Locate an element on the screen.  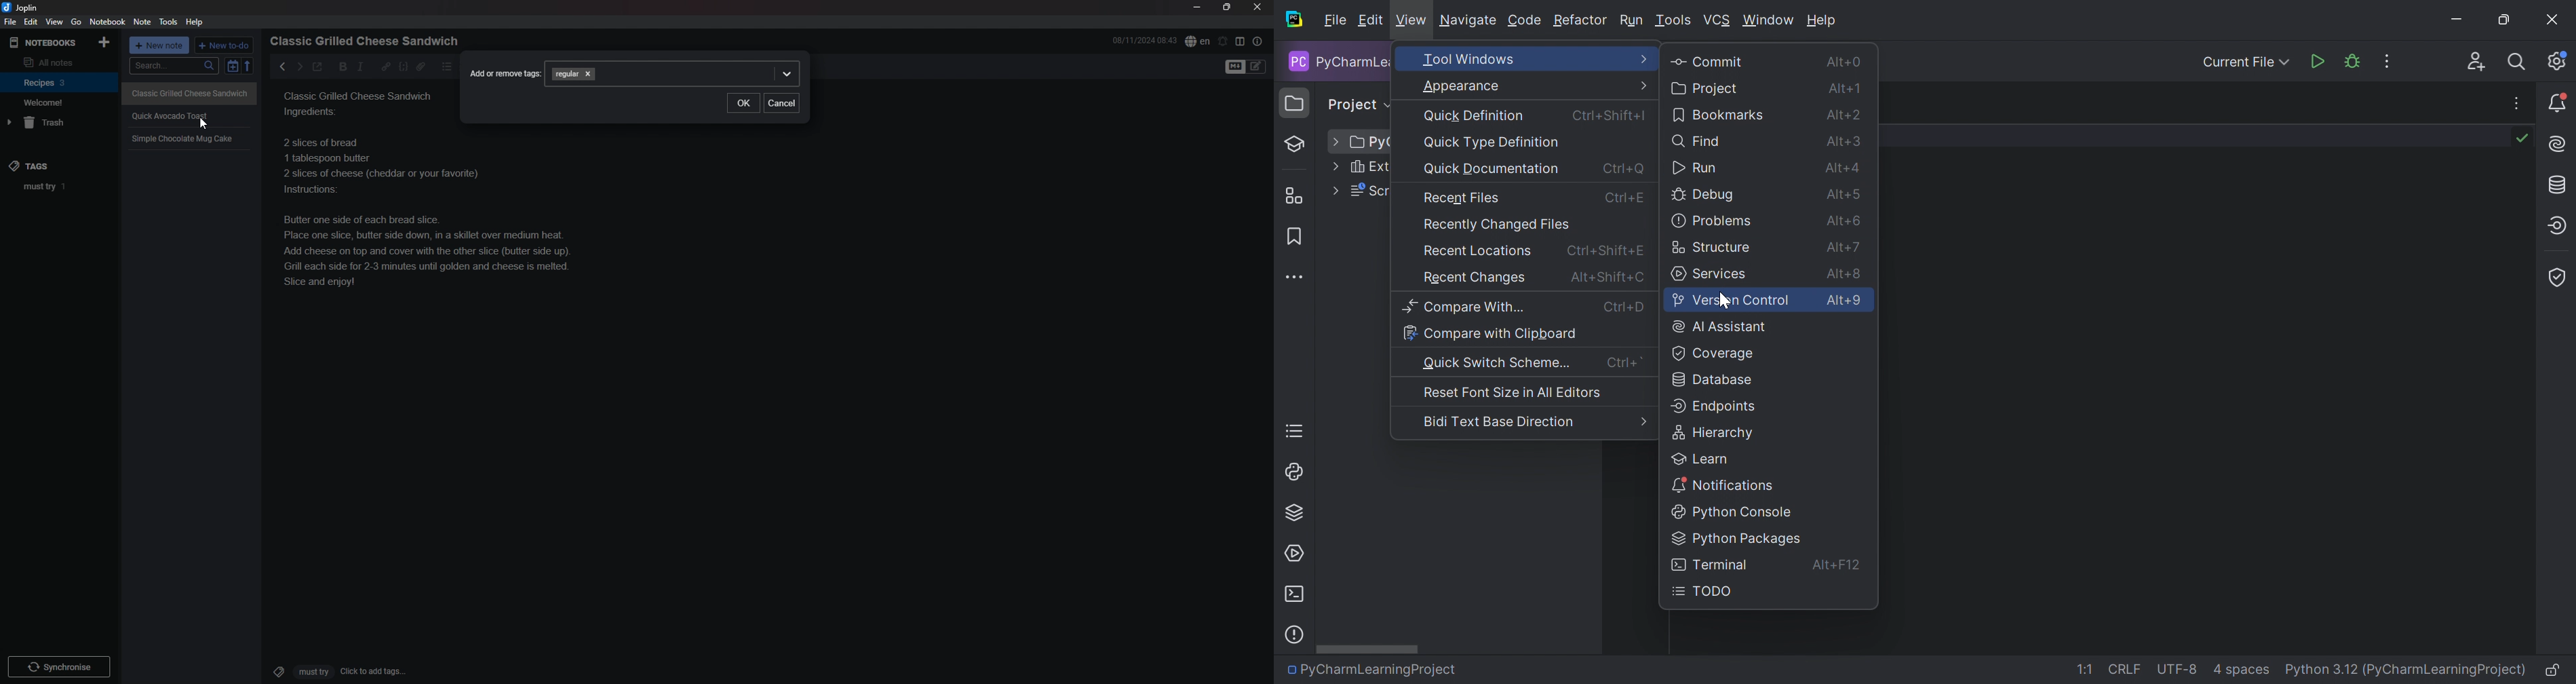
tools is located at coordinates (170, 22).